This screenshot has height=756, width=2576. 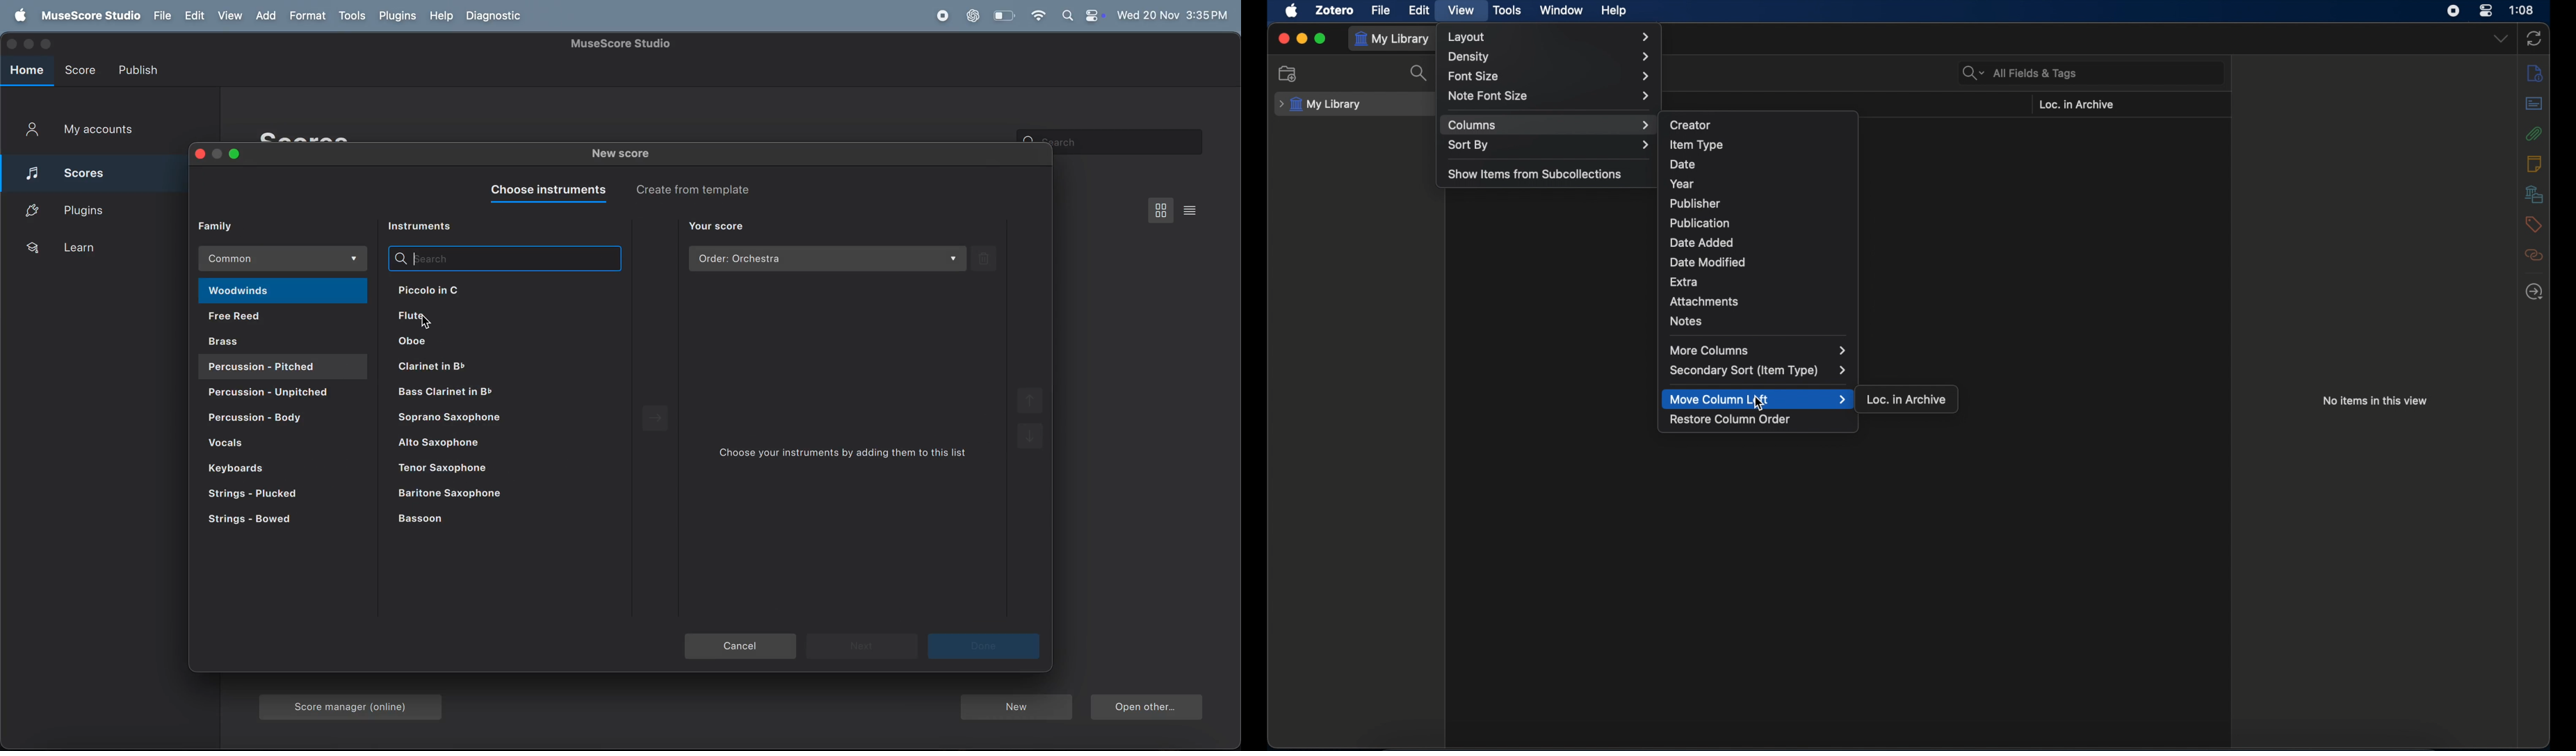 I want to click on choose your instrument by adding them to list, so click(x=849, y=456).